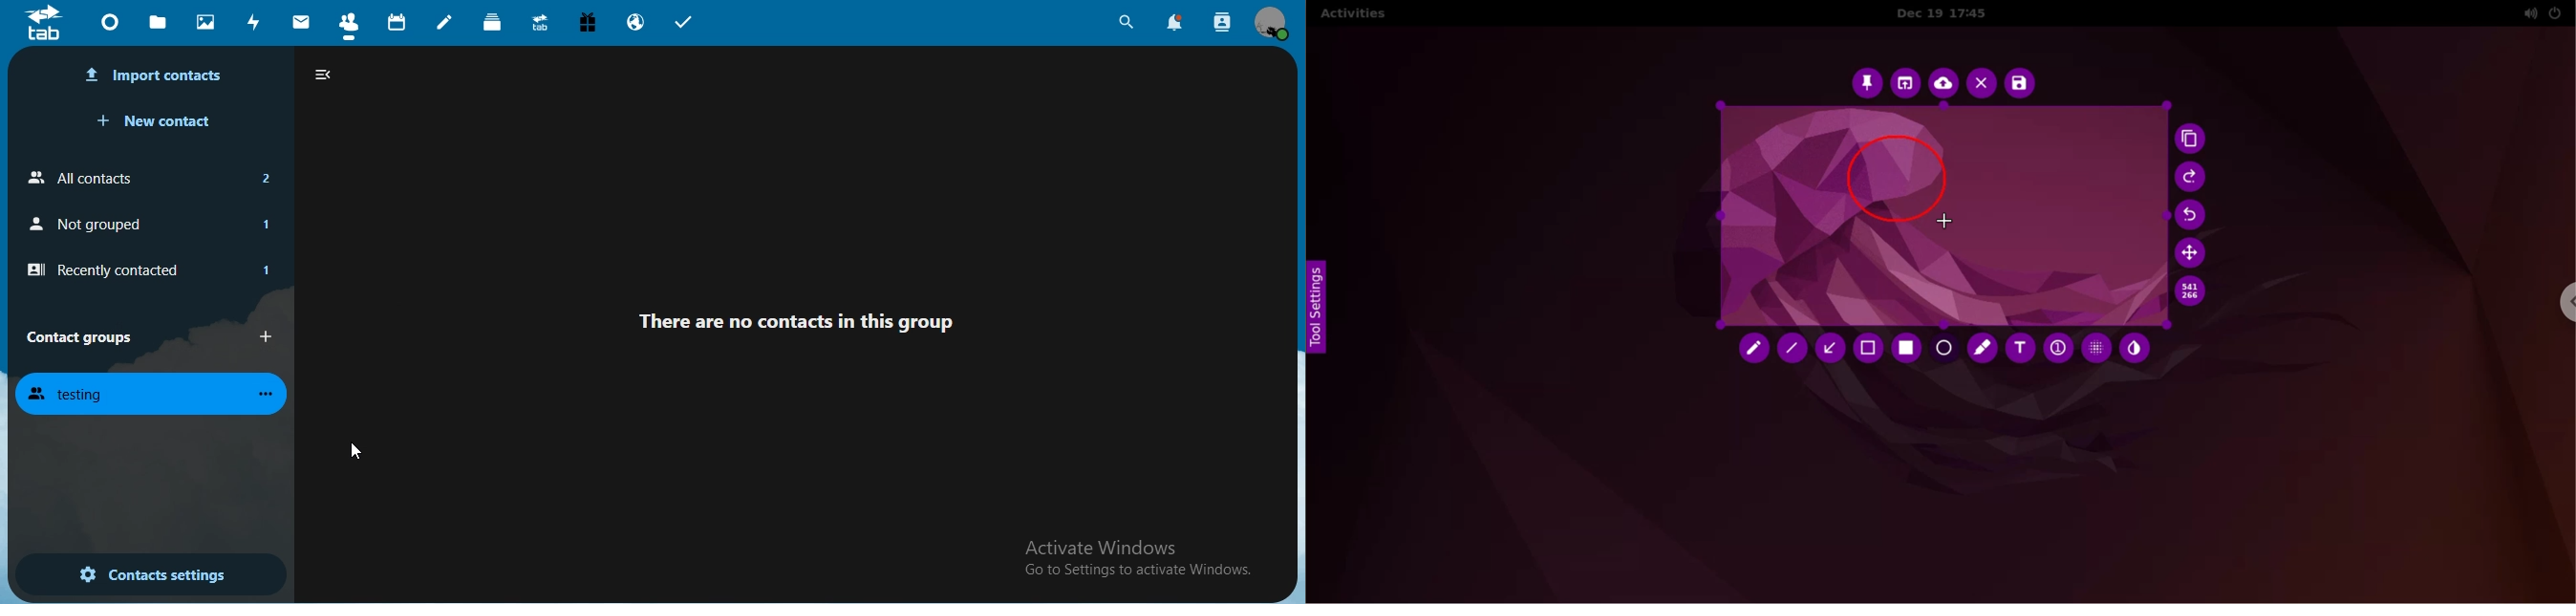 The width and height of the screenshot is (2576, 616). What do you see at coordinates (351, 28) in the screenshot?
I see `contacts` at bounding box center [351, 28].